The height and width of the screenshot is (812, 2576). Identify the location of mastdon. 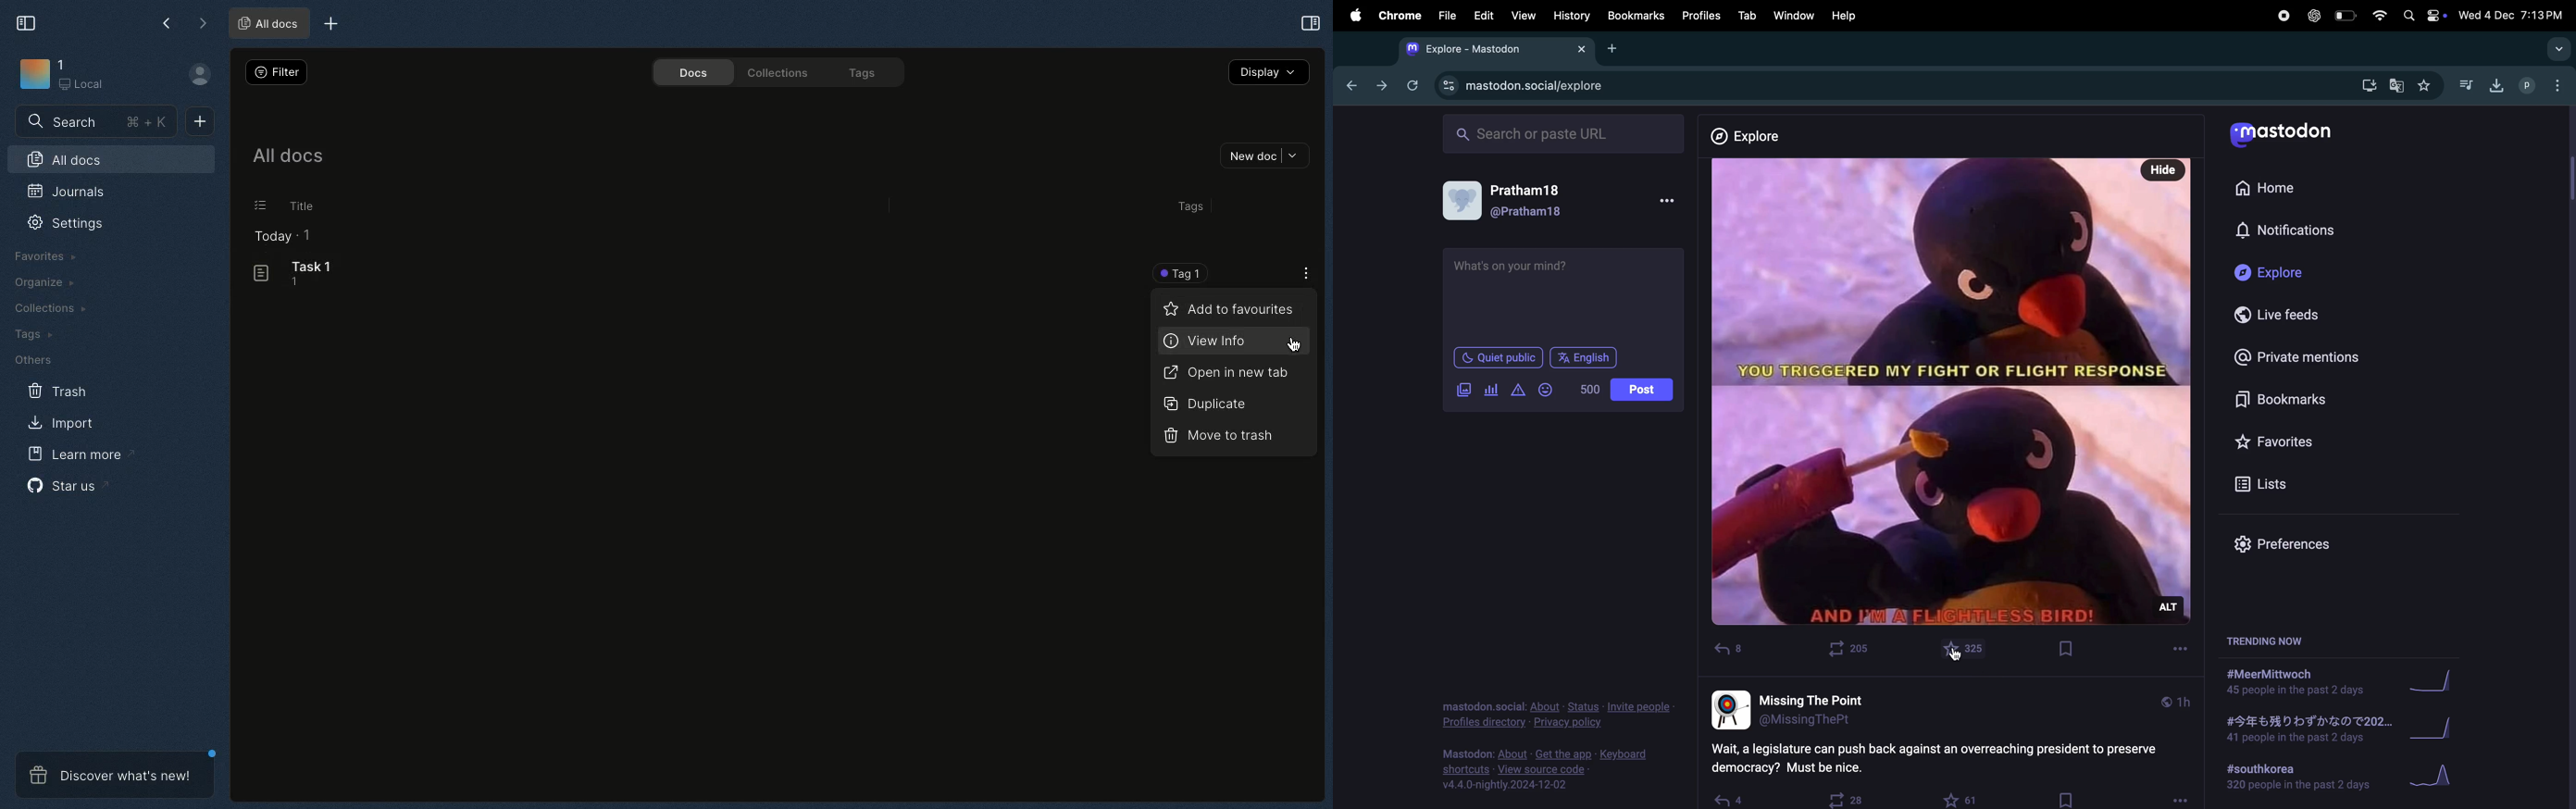
(1523, 85).